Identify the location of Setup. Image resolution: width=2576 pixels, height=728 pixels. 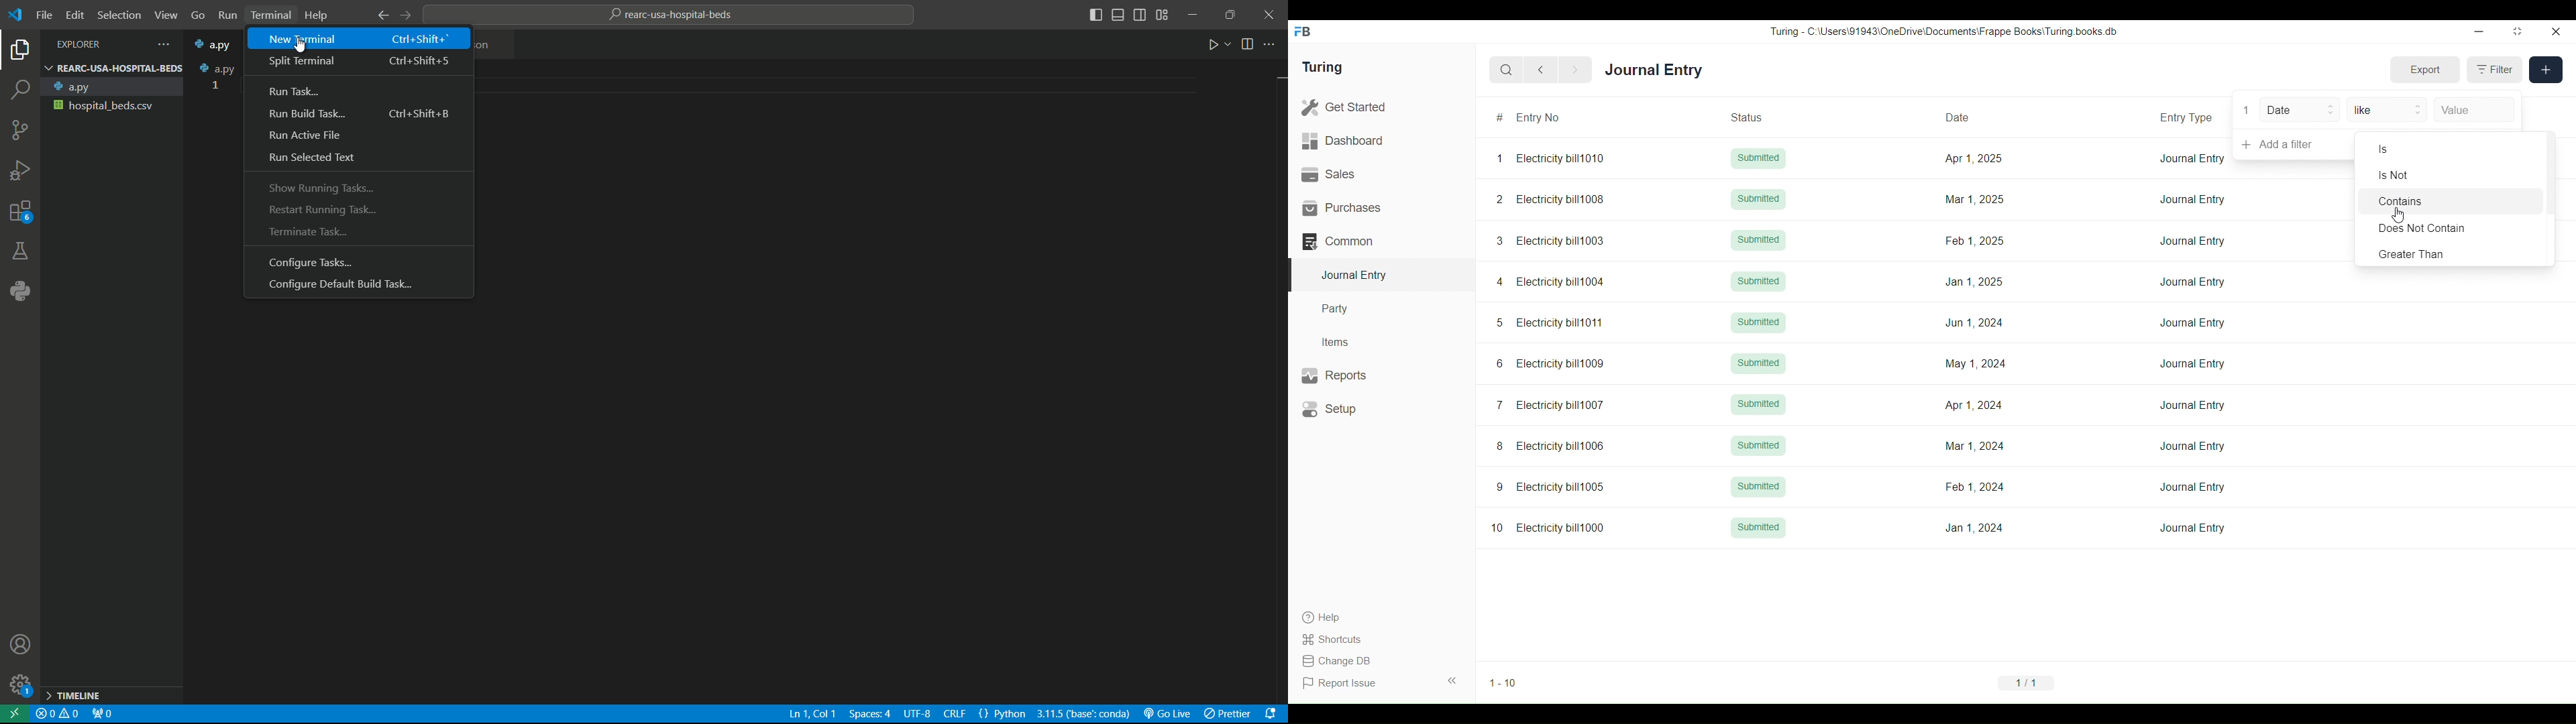
(1382, 409).